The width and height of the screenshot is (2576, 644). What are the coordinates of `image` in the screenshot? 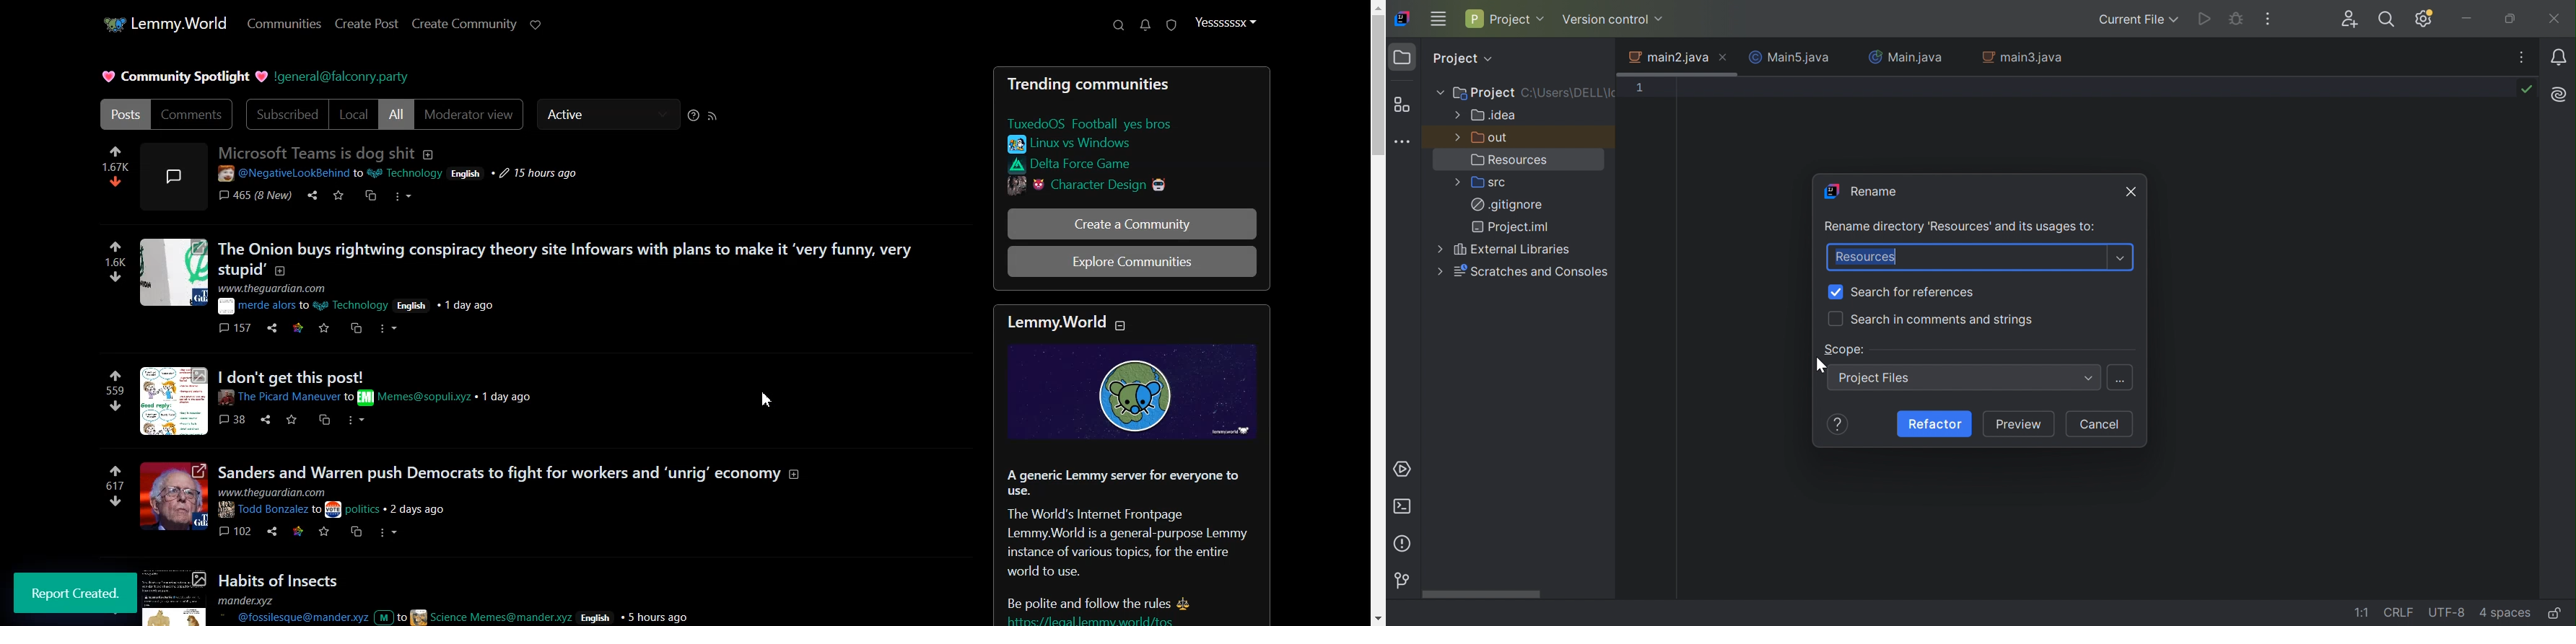 It's located at (175, 497).